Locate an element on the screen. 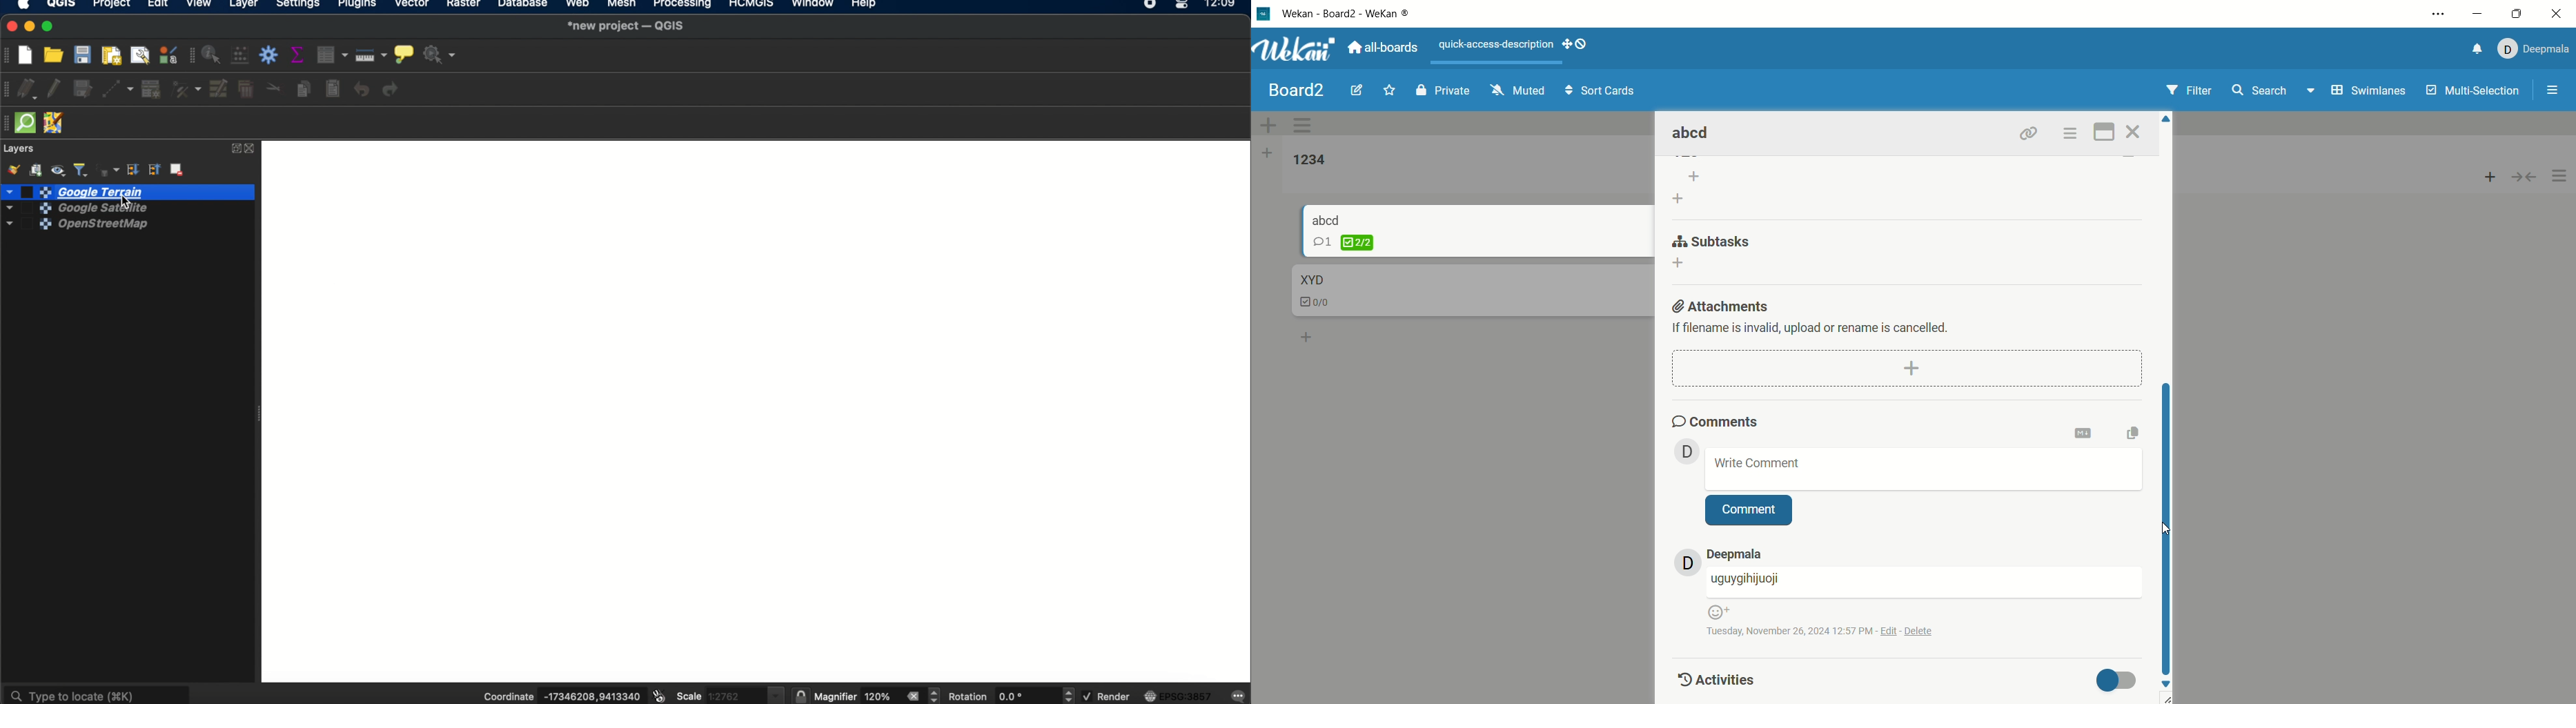 The height and width of the screenshot is (728, 2576). undo is located at coordinates (362, 90).